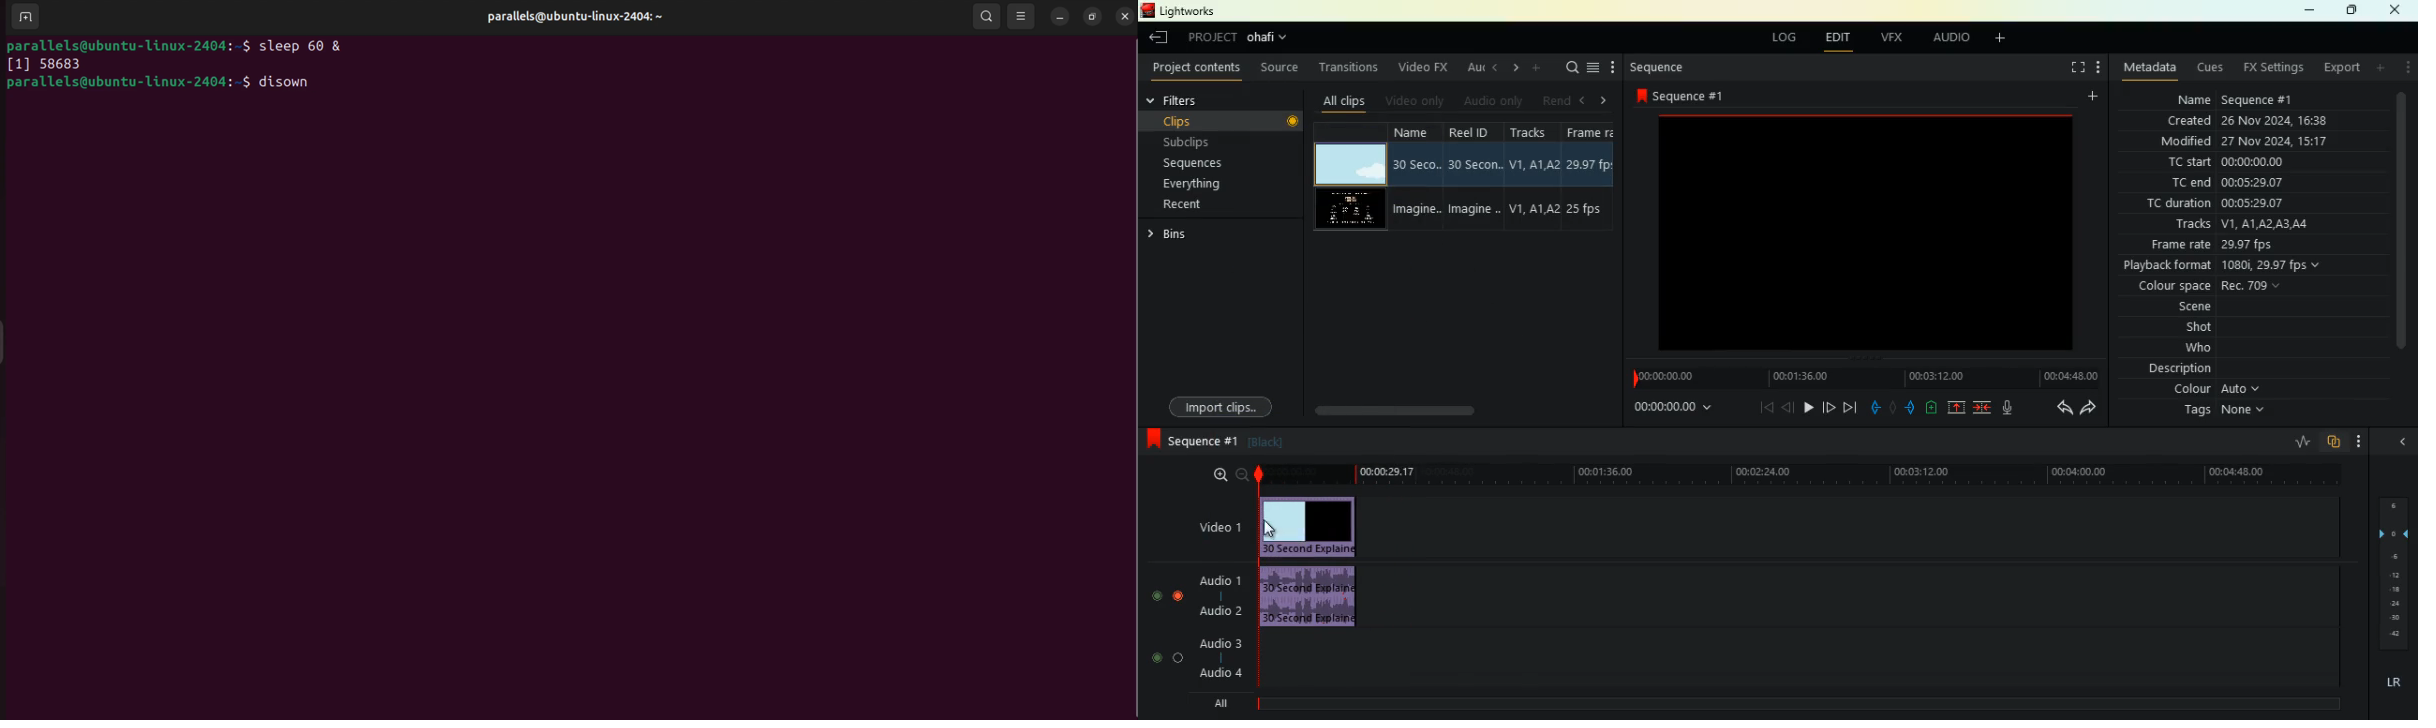 The width and height of the screenshot is (2436, 728). What do you see at coordinates (2230, 99) in the screenshot?
I see `name` at bounding box center [2230, 99].